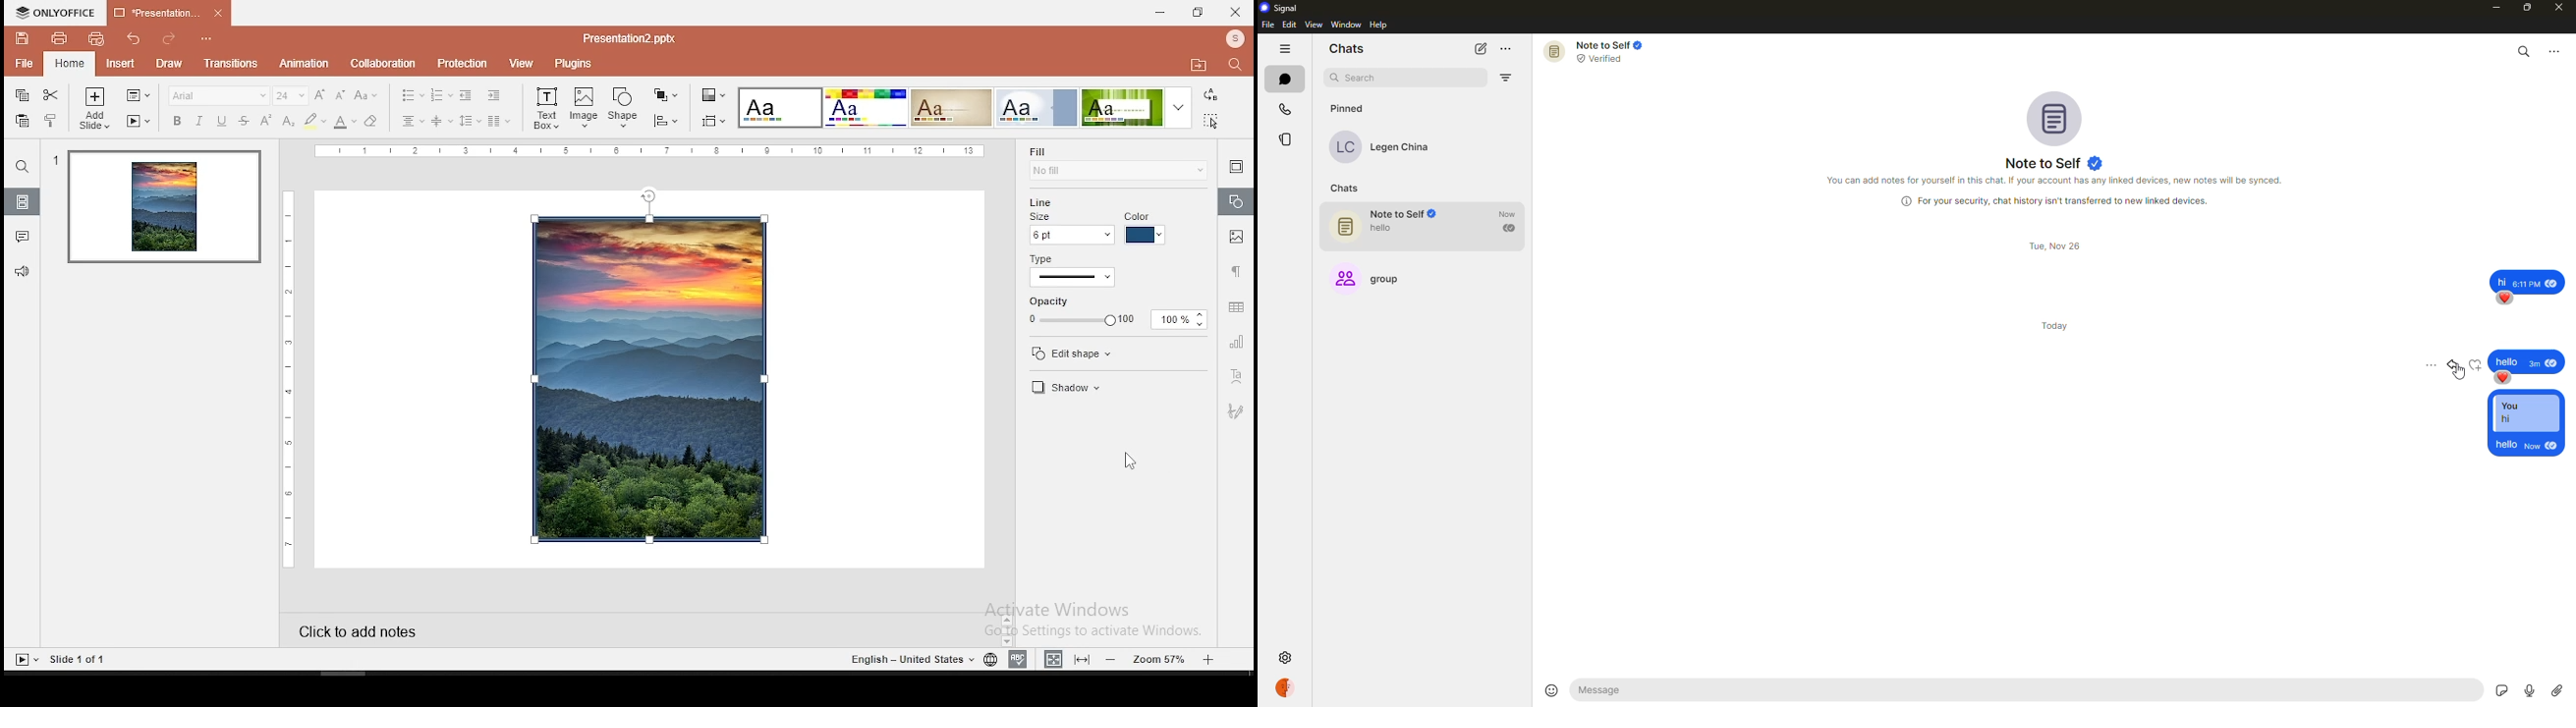  What do you see at coordinates (304, 64) in the screenshot?
I see `animation` at bounding box center [304, 64].